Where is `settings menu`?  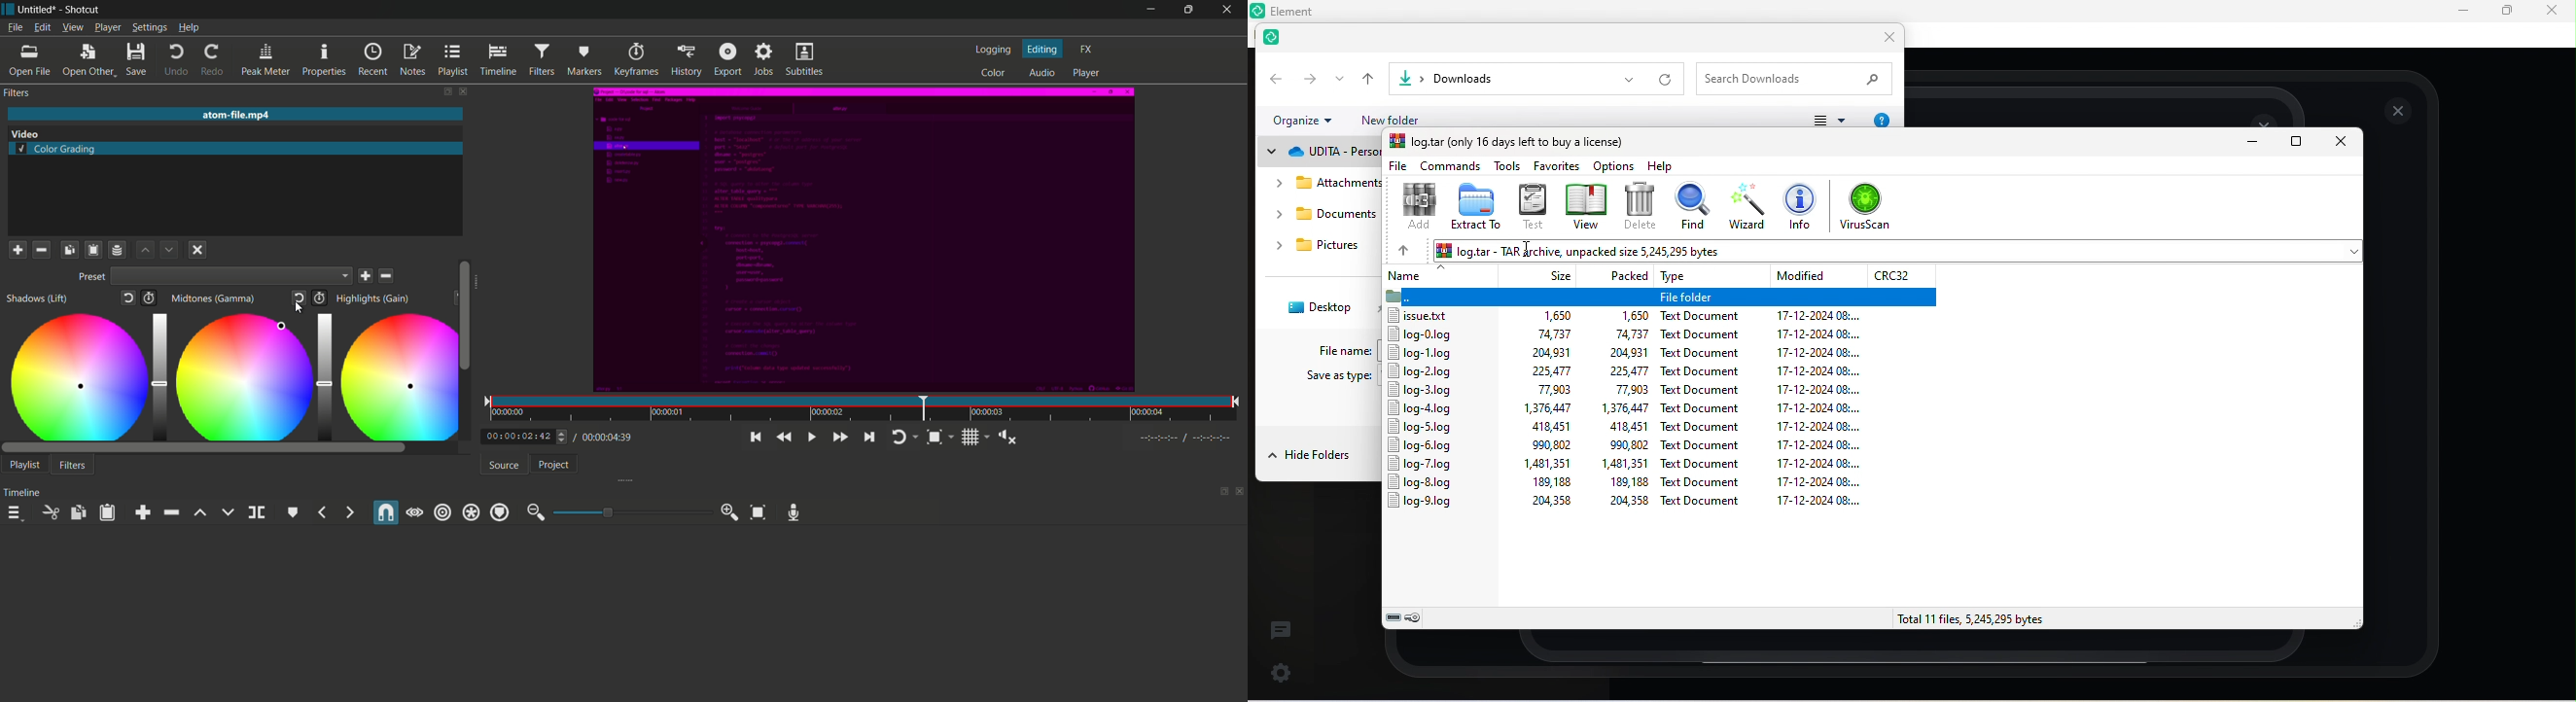
settings menu is located at coordinates (150, 28).